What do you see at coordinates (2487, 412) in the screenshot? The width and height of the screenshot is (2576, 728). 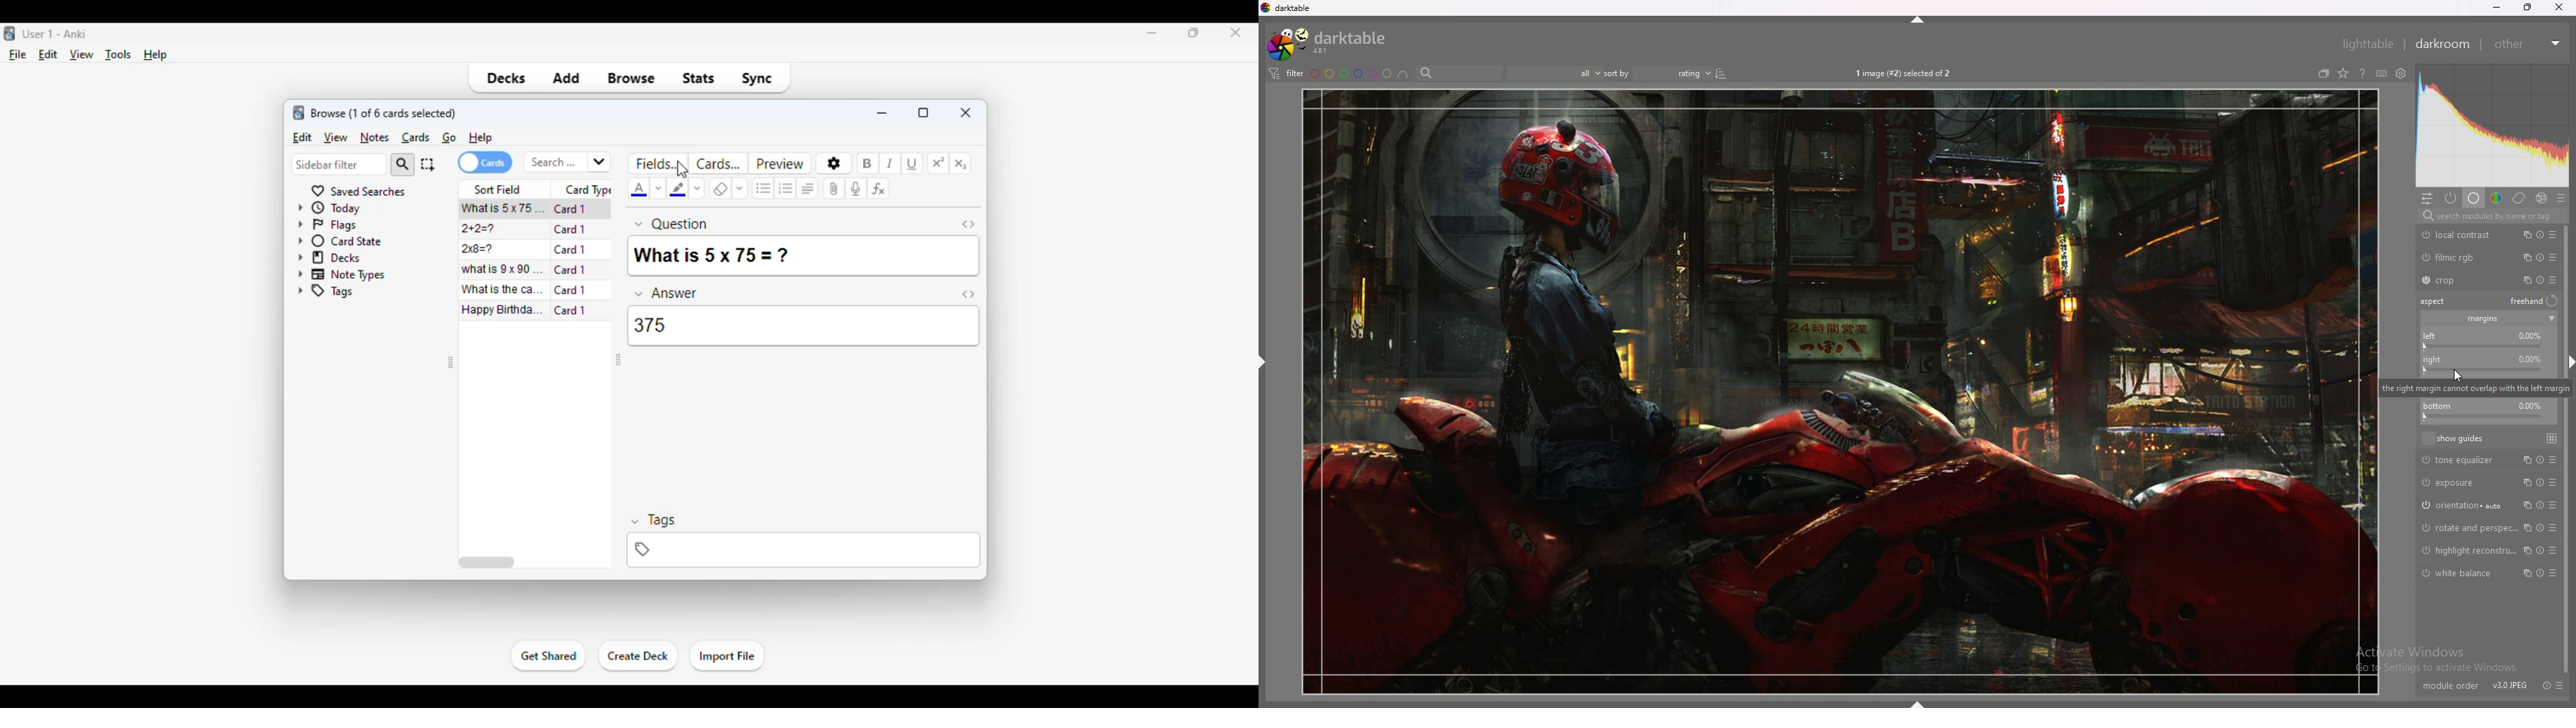 I see `bottom` at bounding box center [2487, 412].